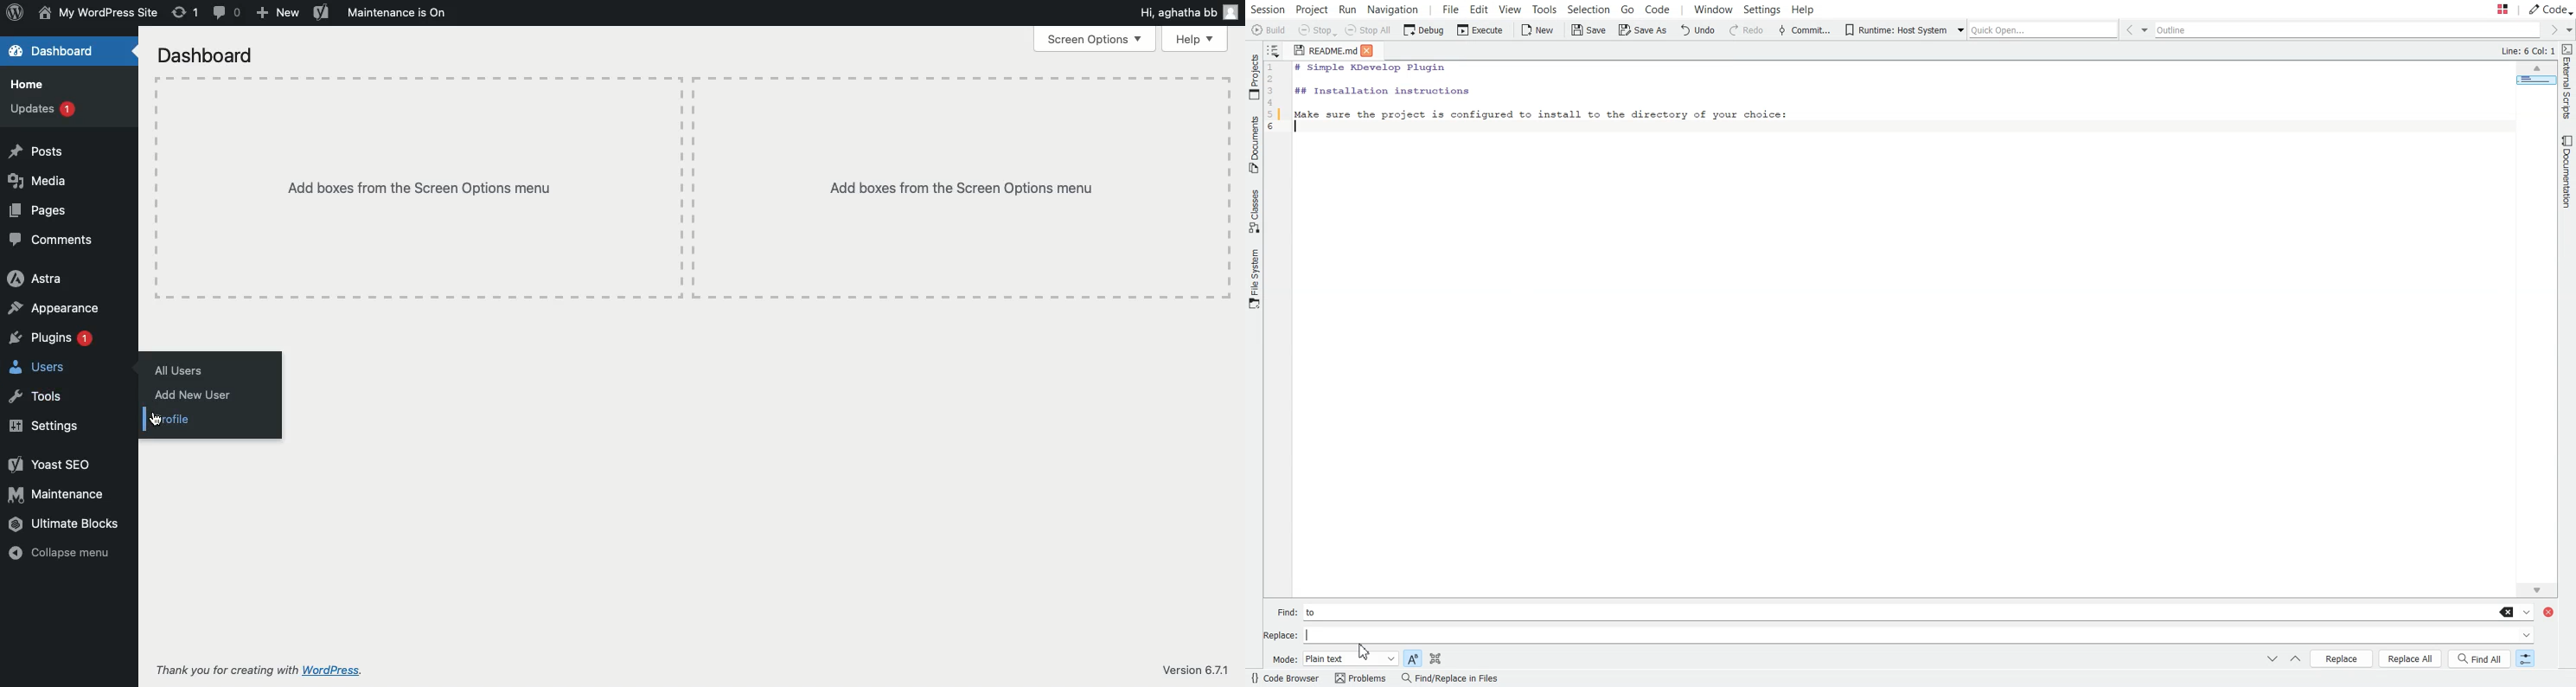  Describe the element at coordinates (57, 494) in the screenshot. I see `Maintenance` at that location.